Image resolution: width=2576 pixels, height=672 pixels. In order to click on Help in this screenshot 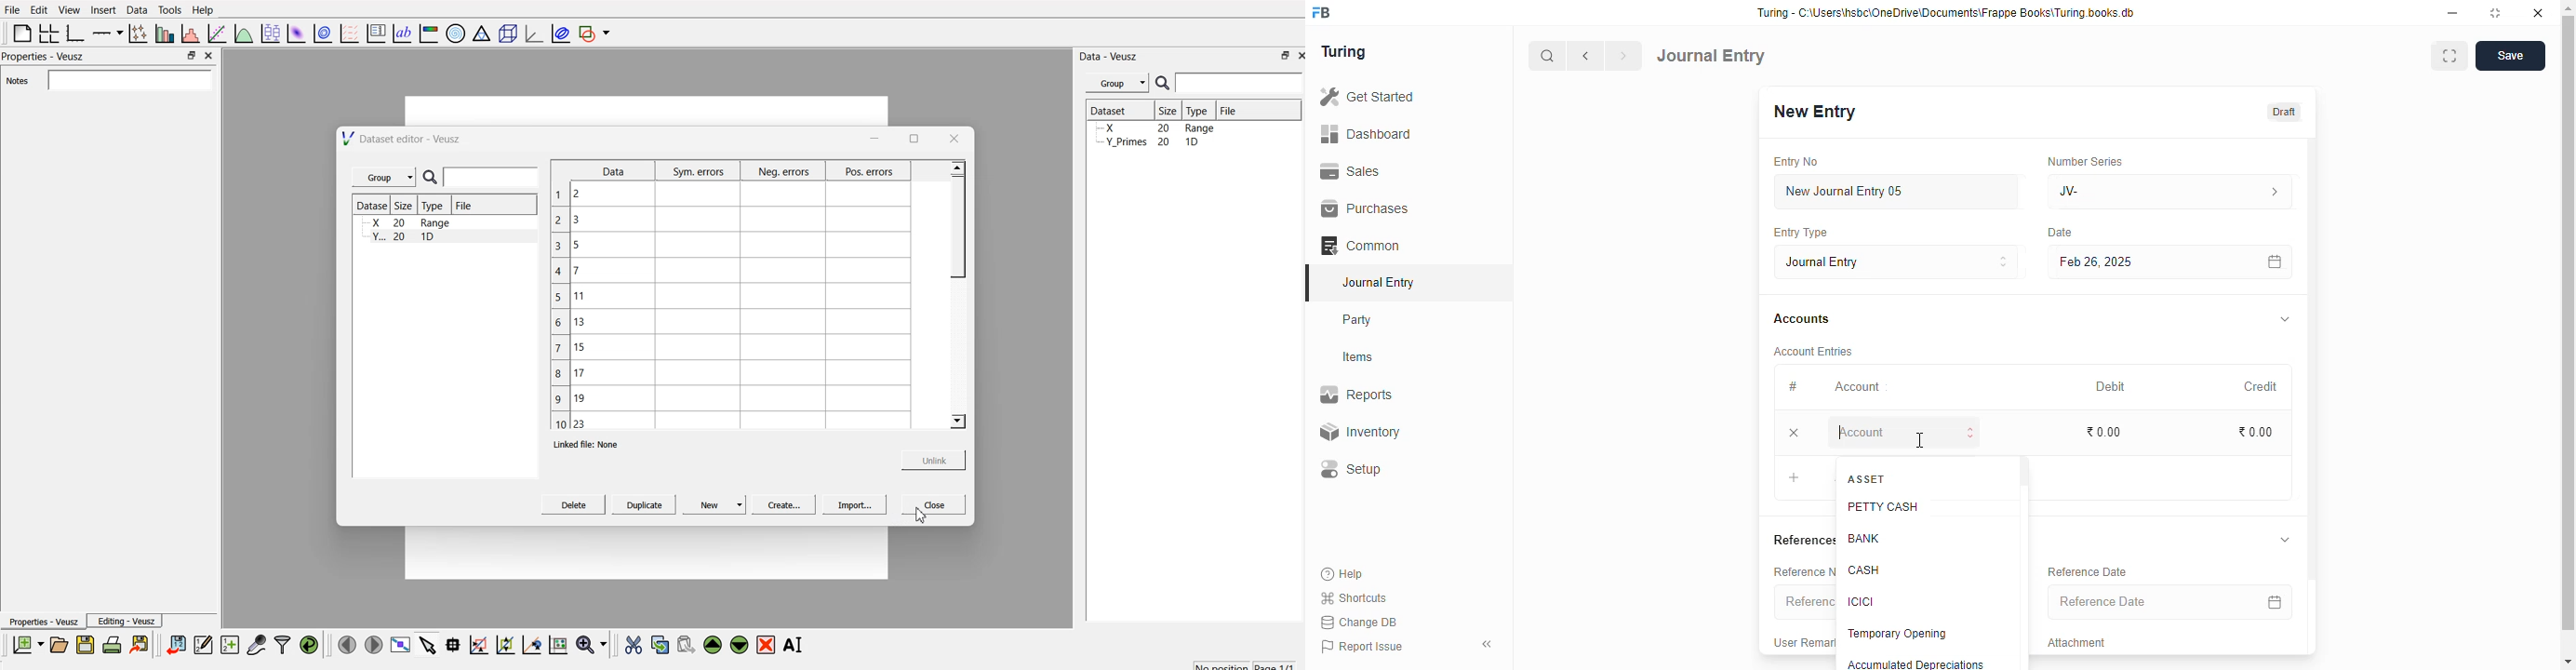, I will do `click(206, 10)`.